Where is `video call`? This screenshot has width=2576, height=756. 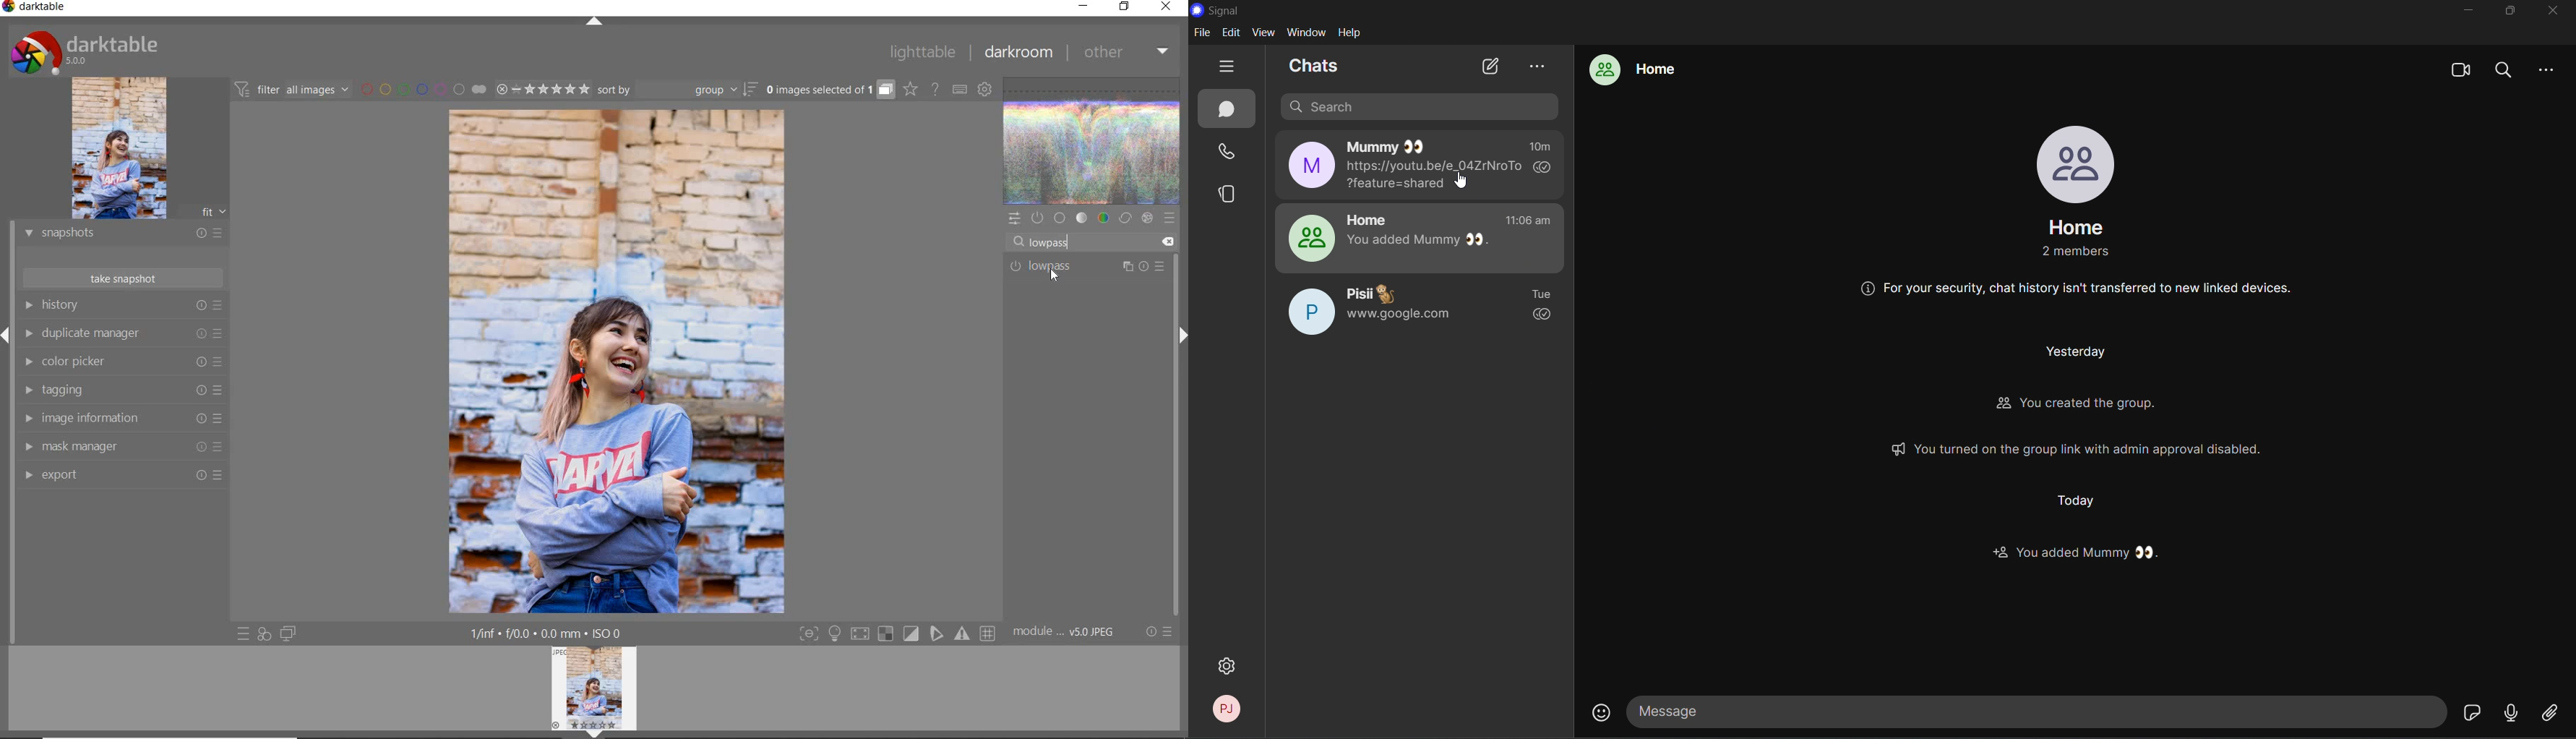 video call is located at coordinates (2461, 68).